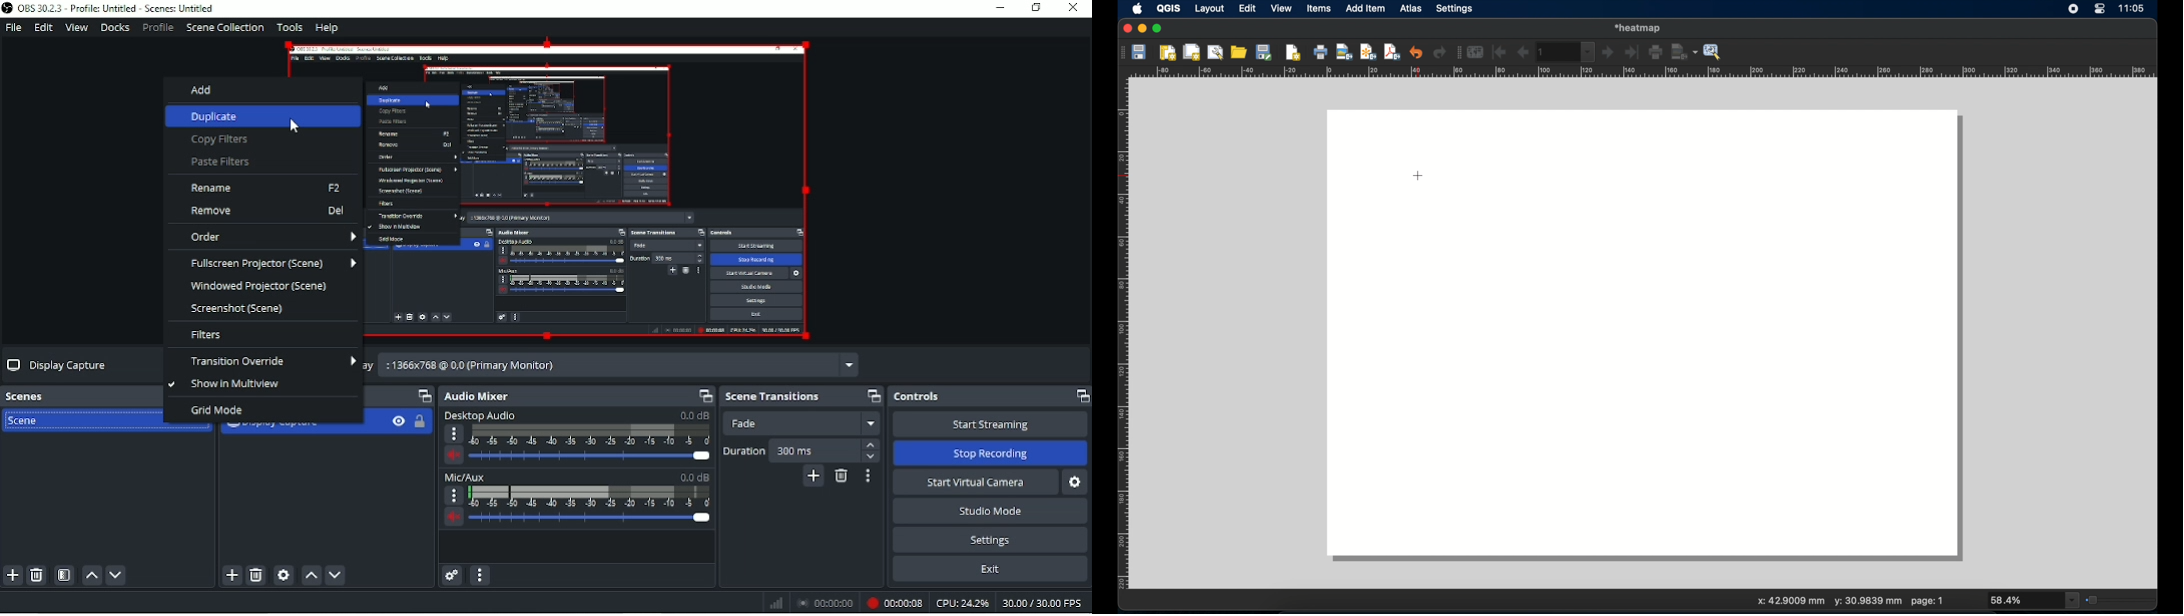 The width and height of the screenshot is (2184, 616). What do you see at coordinates (1417, 52) in the screenshot?
I see `uno` at bounding box center [1417, 52].